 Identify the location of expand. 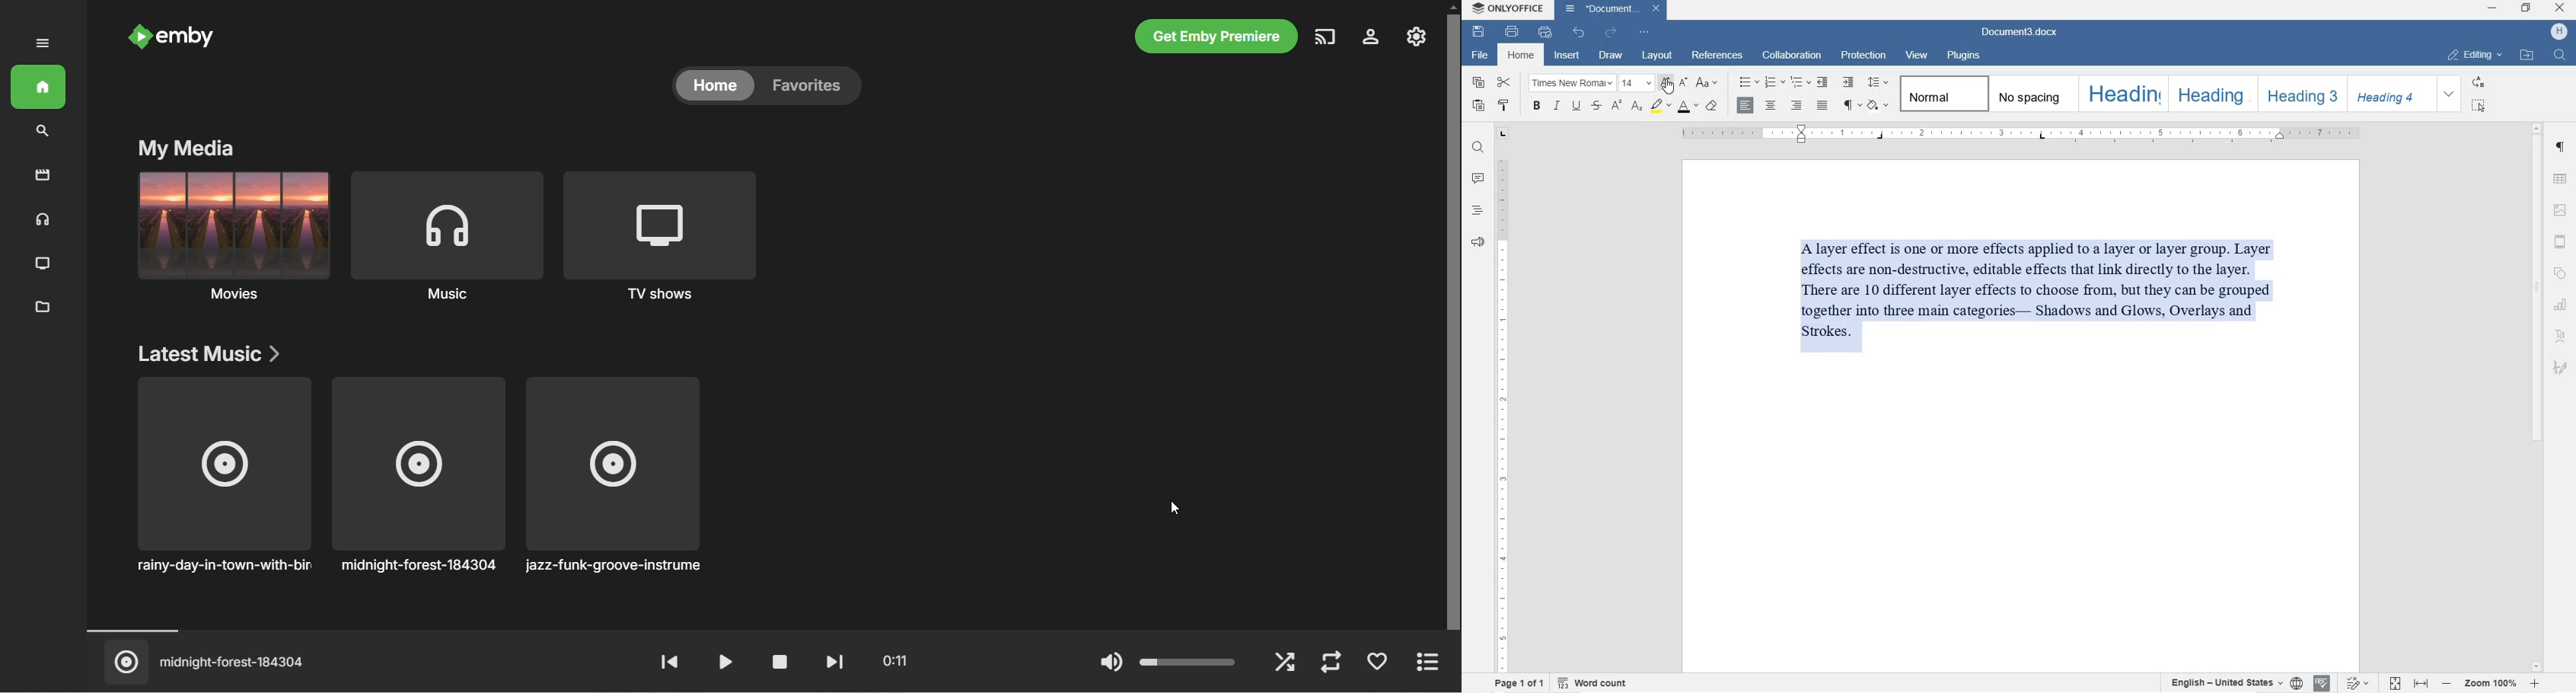
(45, 44).